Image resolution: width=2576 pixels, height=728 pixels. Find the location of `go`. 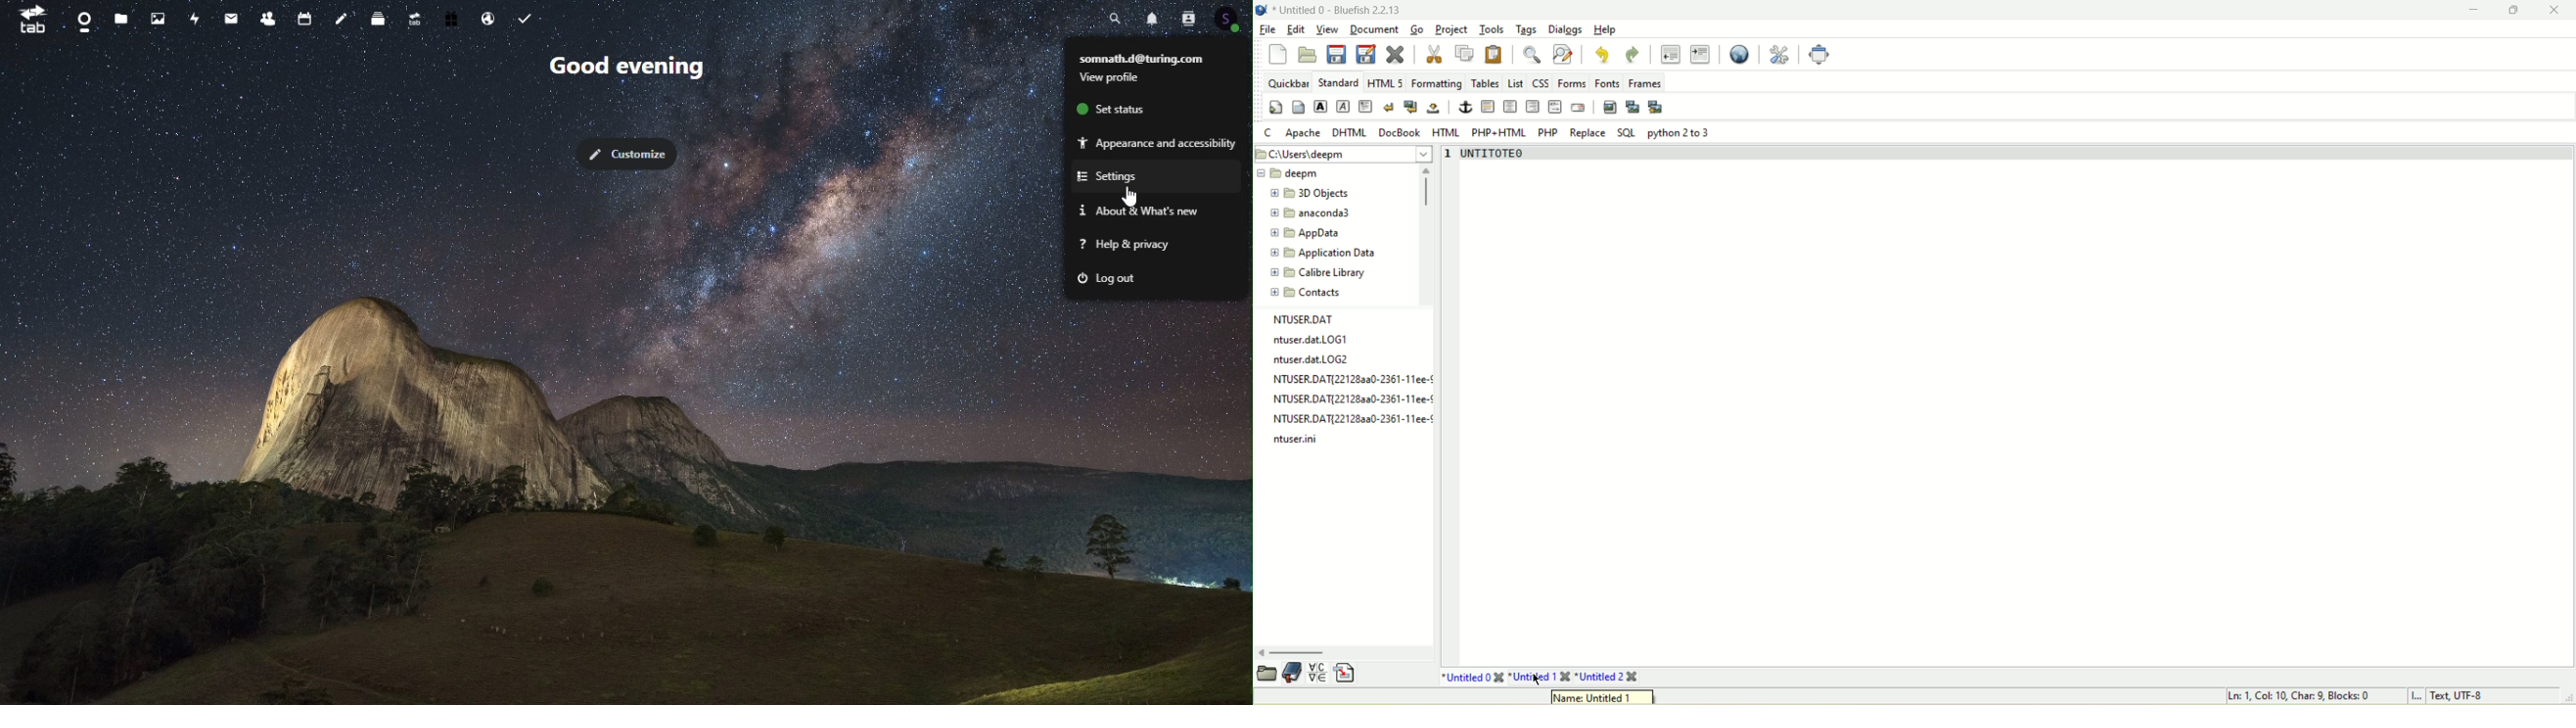

go is located at coordinates (1418, 29).